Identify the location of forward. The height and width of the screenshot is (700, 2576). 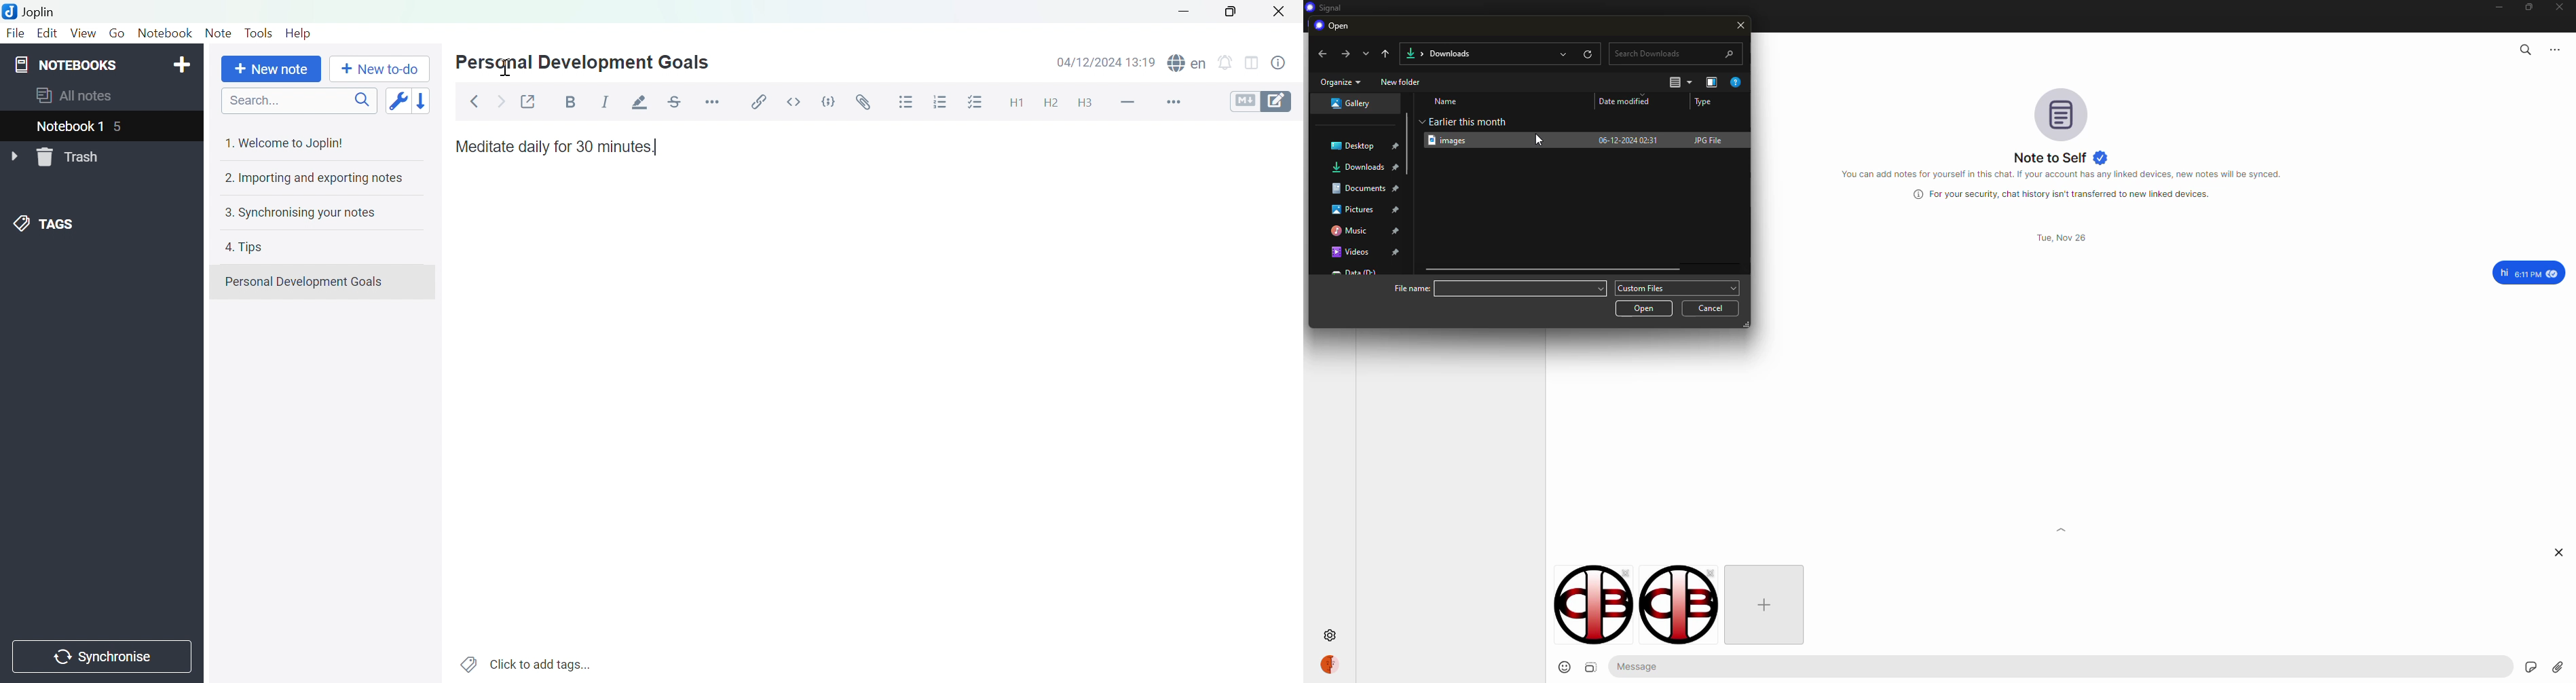
(1344, 53).